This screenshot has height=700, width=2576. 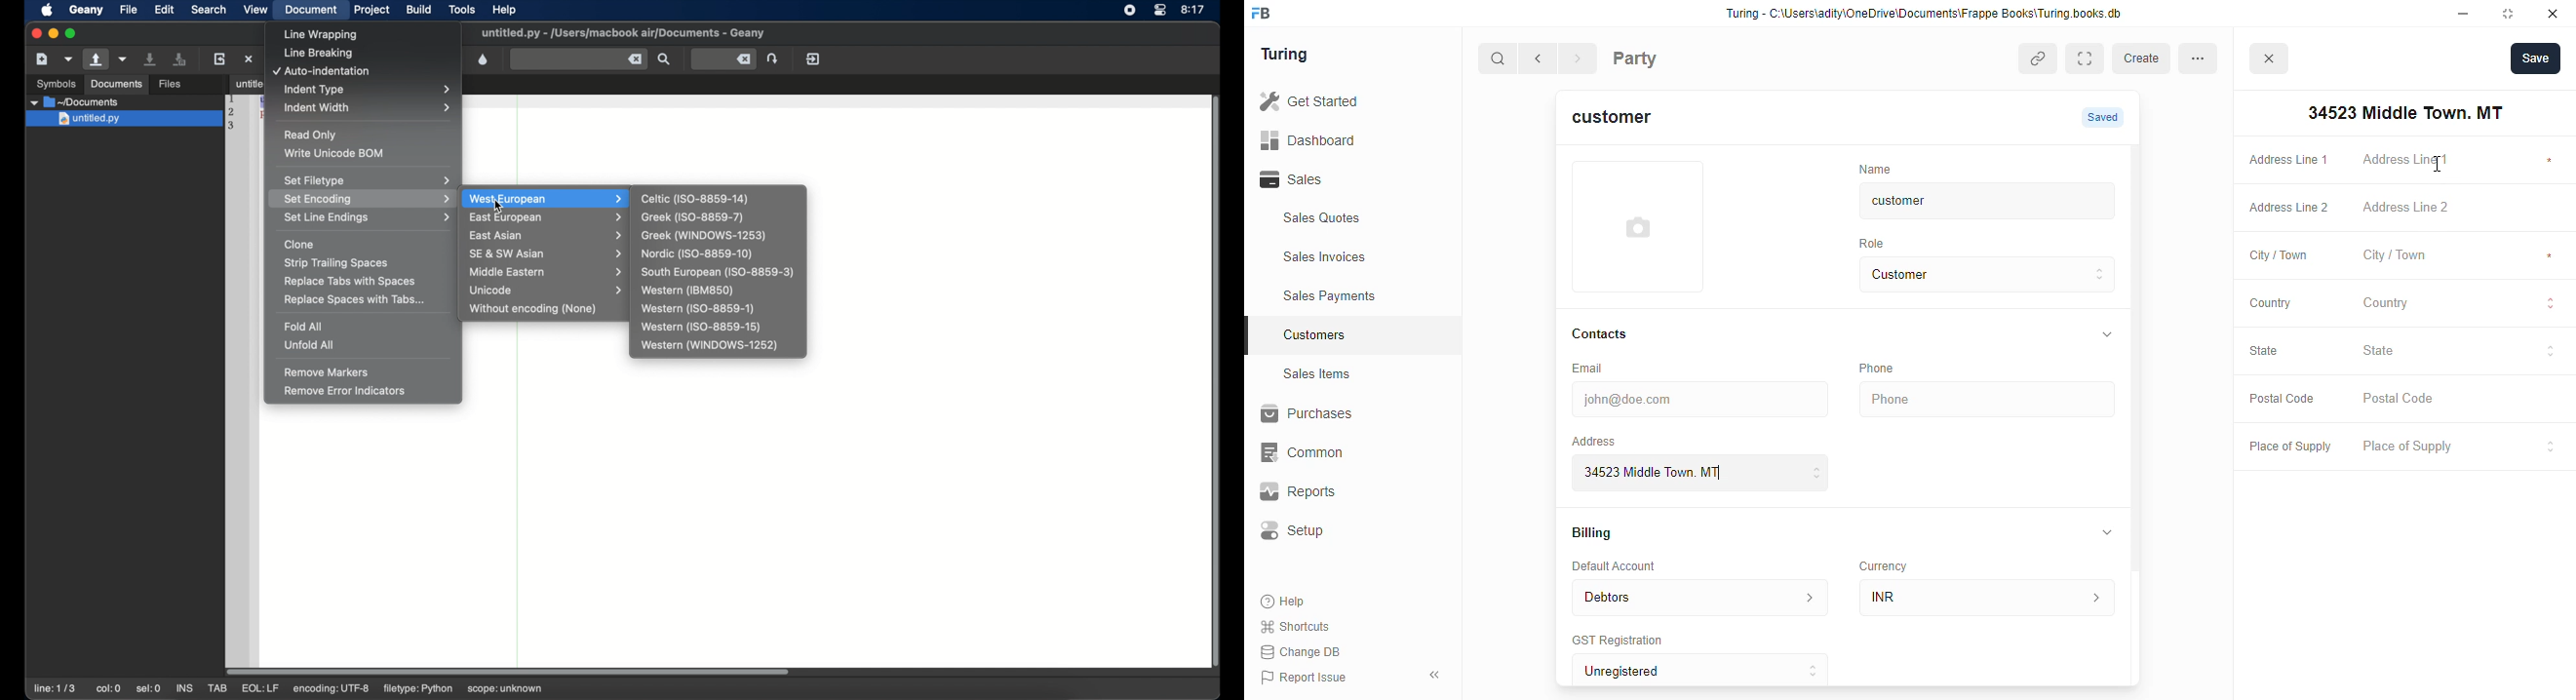 What do you see at coordinates (1335, 102) in the screenshot?
I see `Get Started` at bounding box center [1335, 102].